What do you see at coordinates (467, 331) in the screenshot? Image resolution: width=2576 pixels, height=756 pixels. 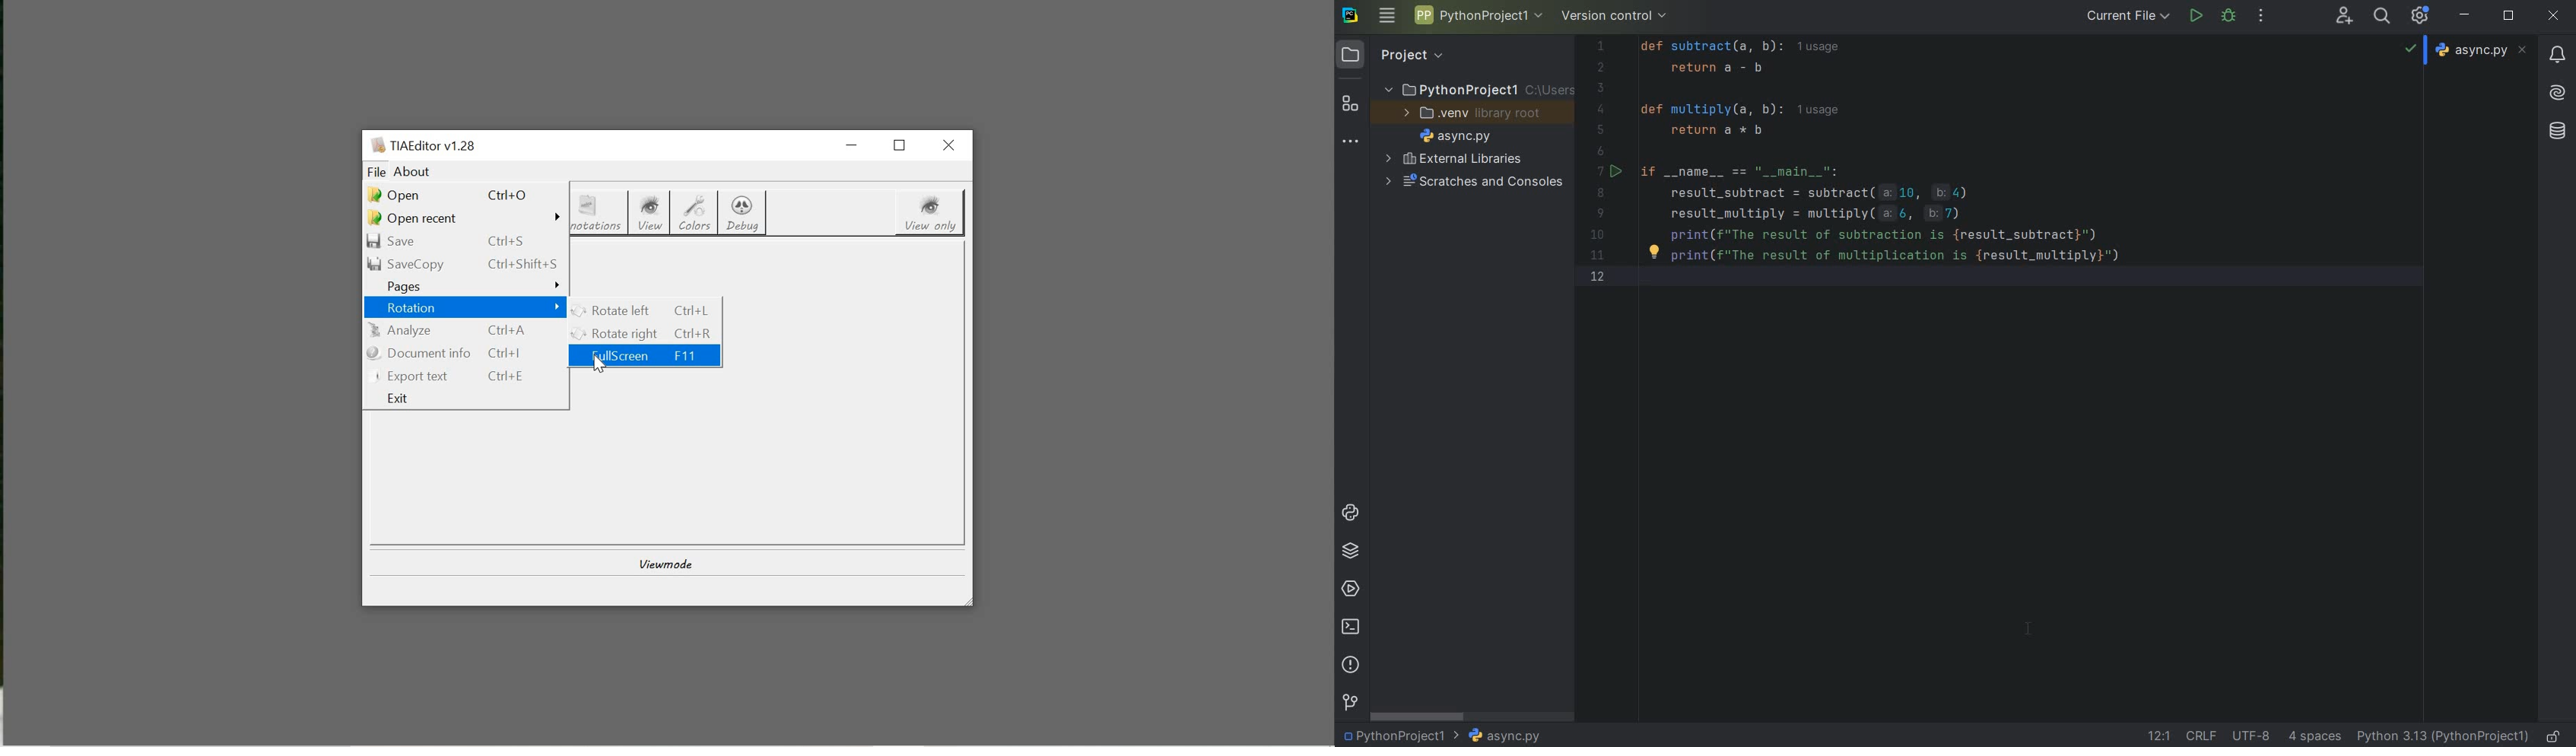 I see `analyze` at bounding box center [467, 331].